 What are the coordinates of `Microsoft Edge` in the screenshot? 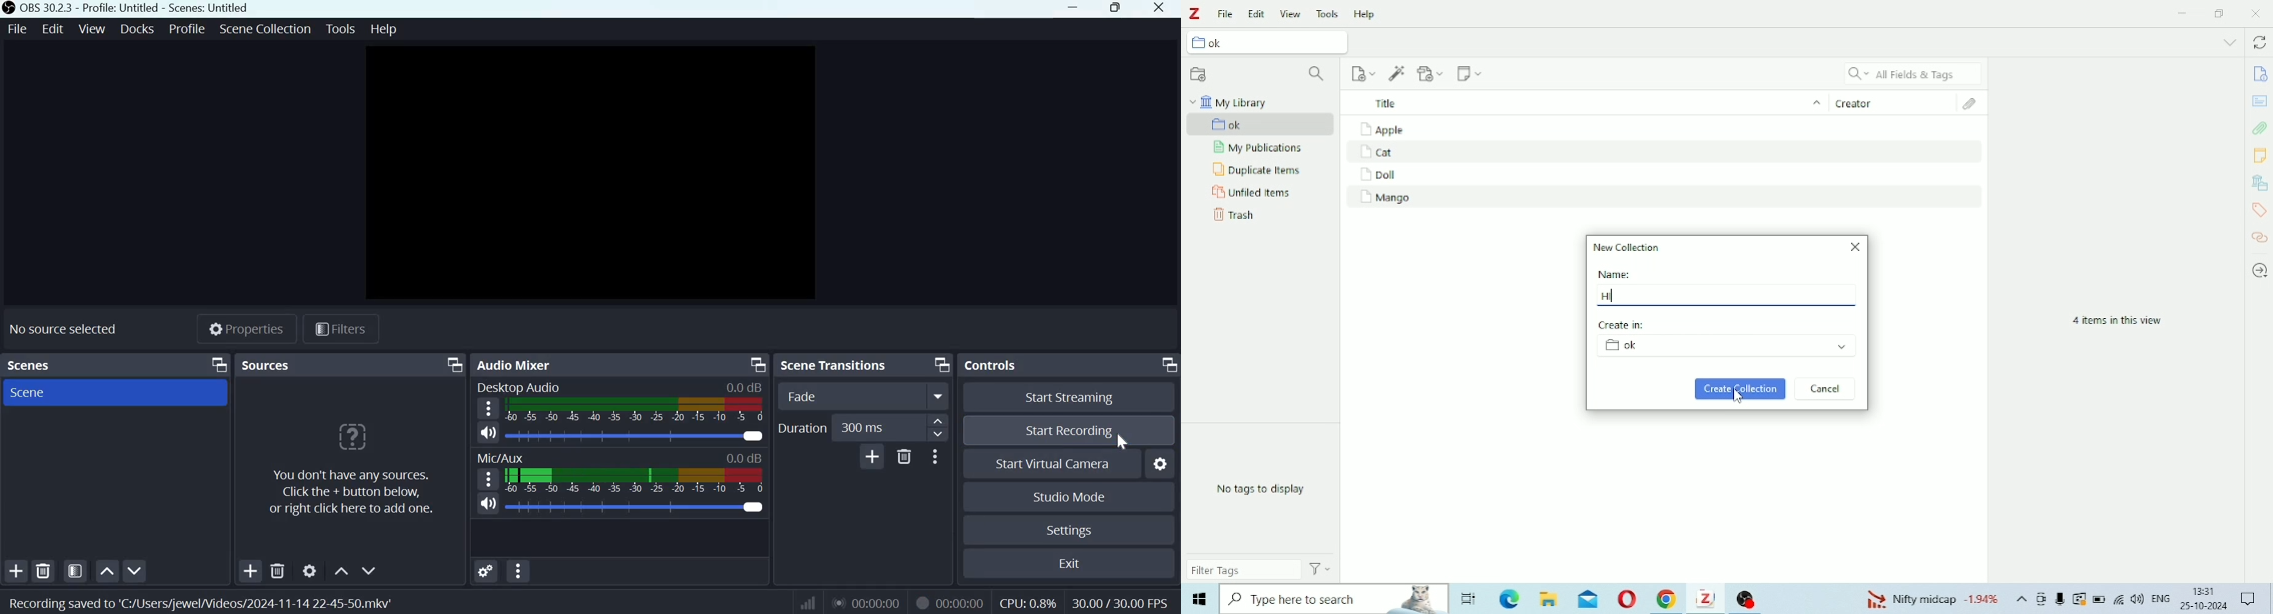 It's located at (1509, 598).